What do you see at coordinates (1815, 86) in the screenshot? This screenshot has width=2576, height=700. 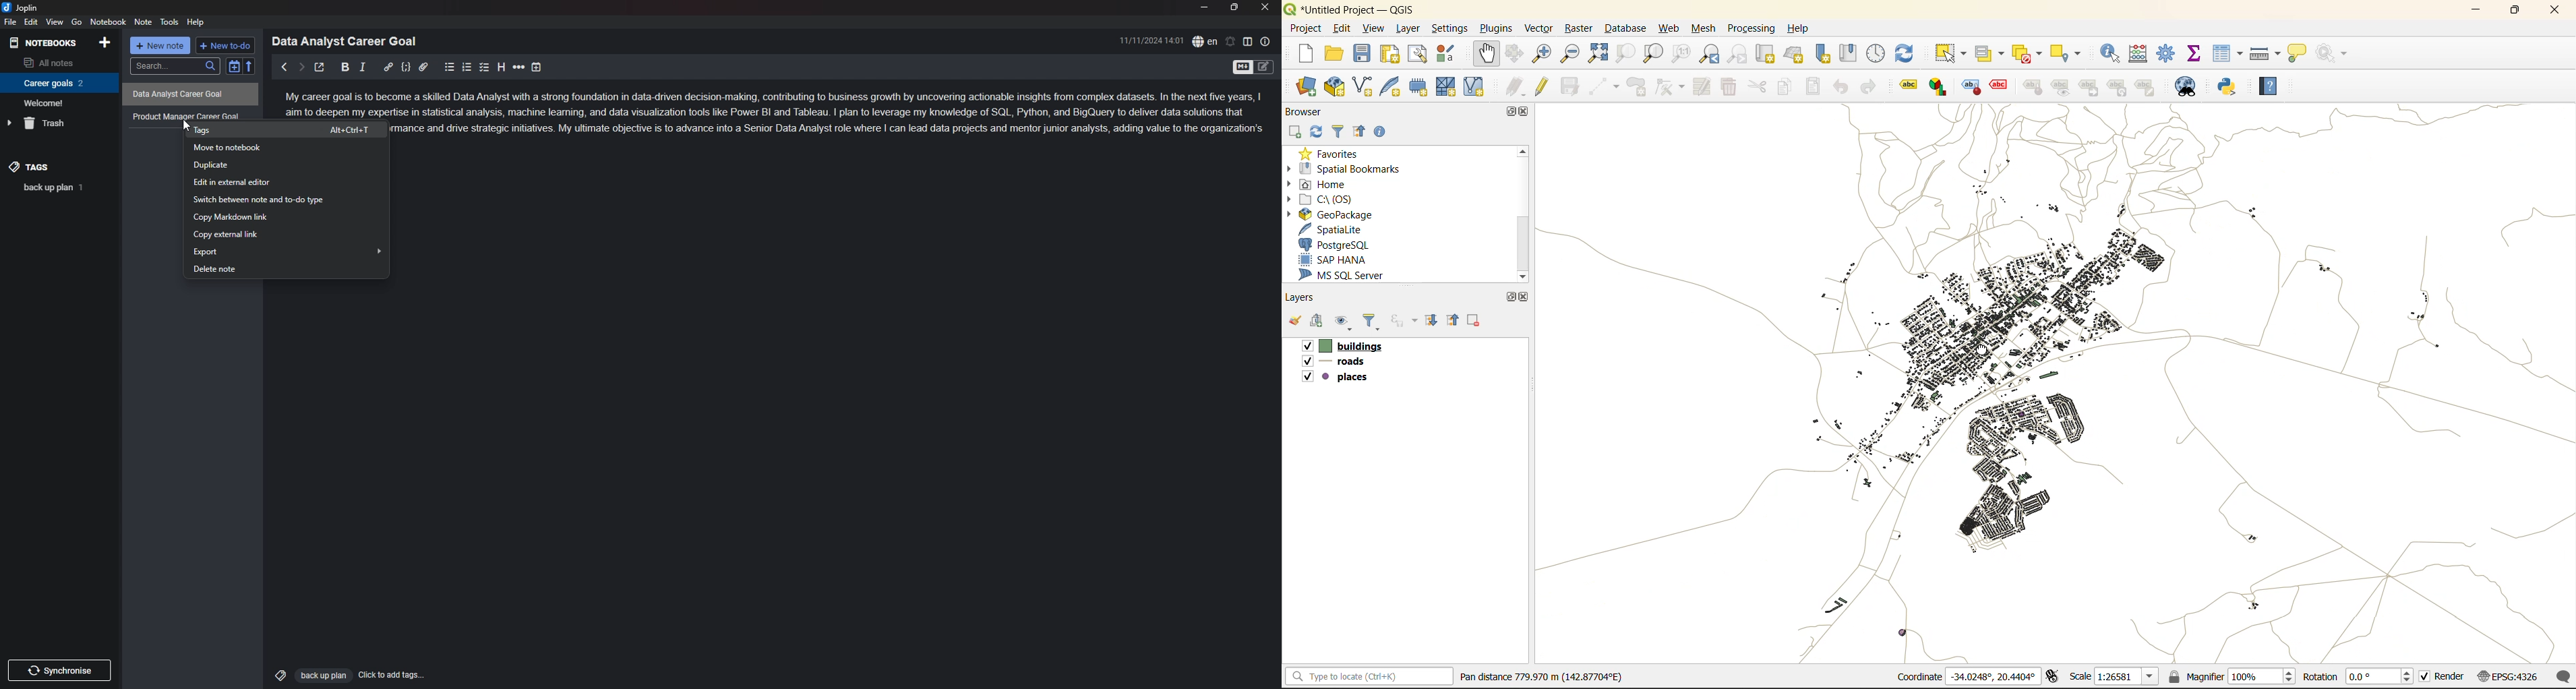 I see `paste` at bounding box center [1815, 86].